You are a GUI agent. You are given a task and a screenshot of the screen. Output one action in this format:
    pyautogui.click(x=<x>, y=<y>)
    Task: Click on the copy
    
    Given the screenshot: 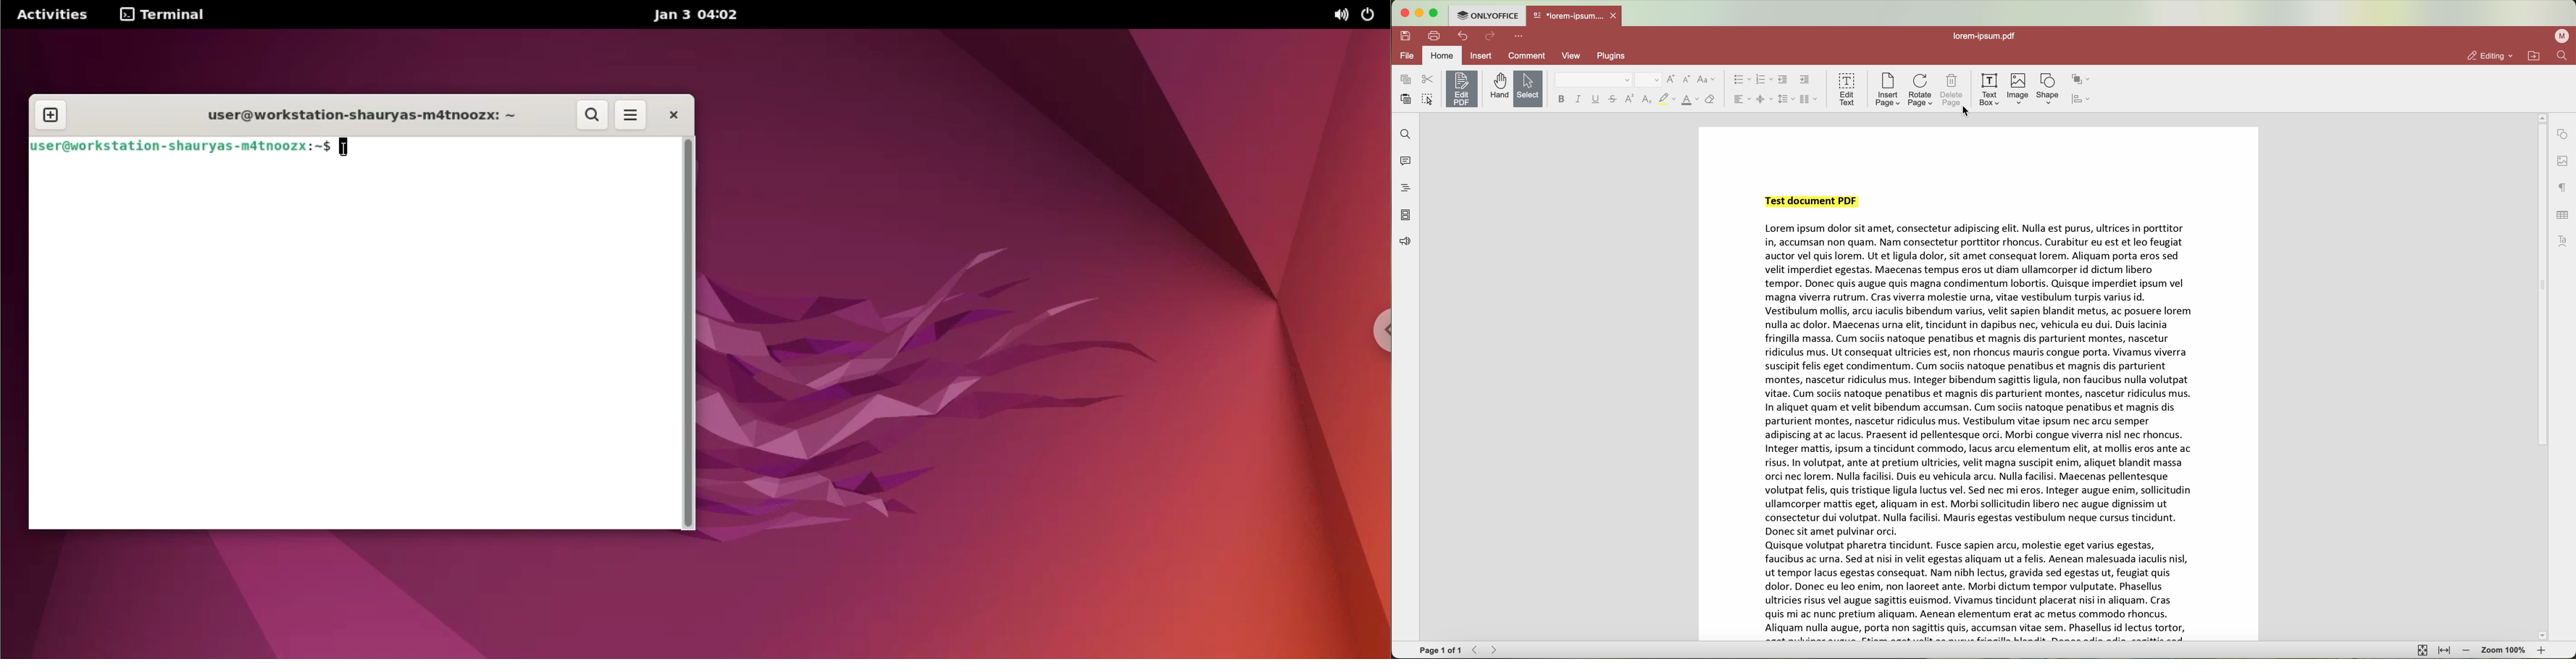 What is the action you would take?
    pyautogui.click(x=1405, y=79)
    